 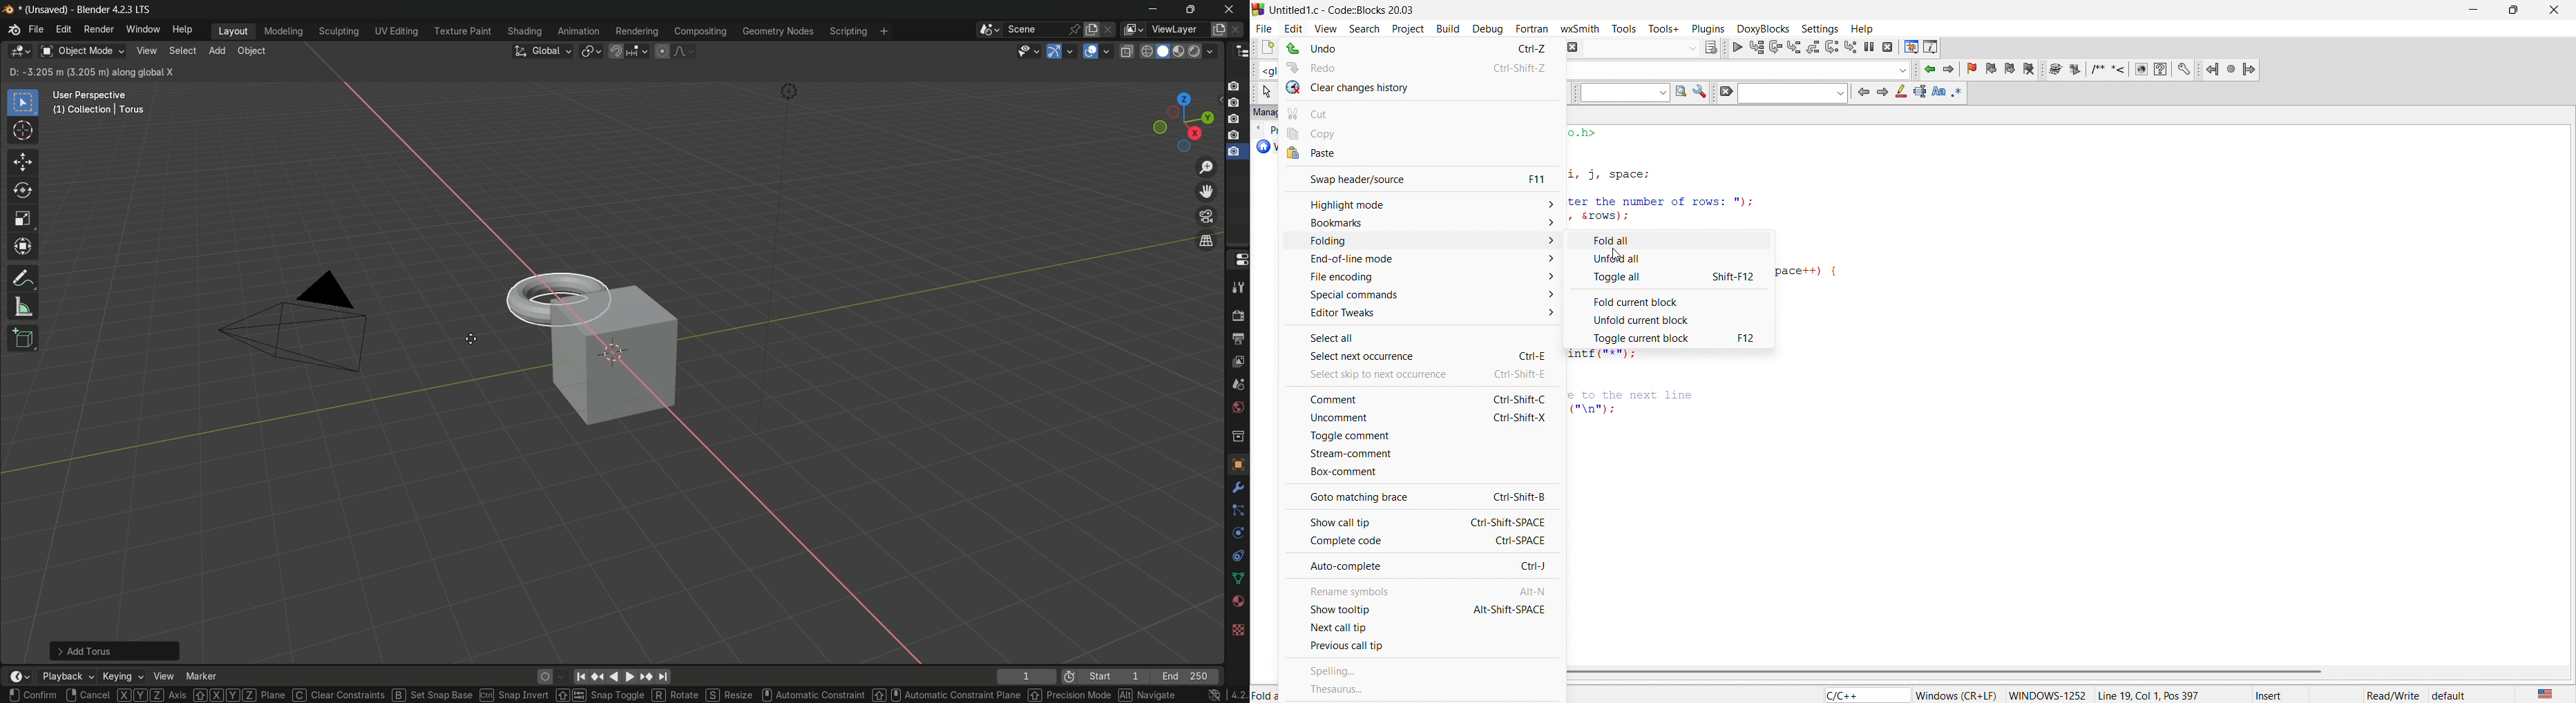 I want to click on toggle the camera view, so click(x=1207, y=216).